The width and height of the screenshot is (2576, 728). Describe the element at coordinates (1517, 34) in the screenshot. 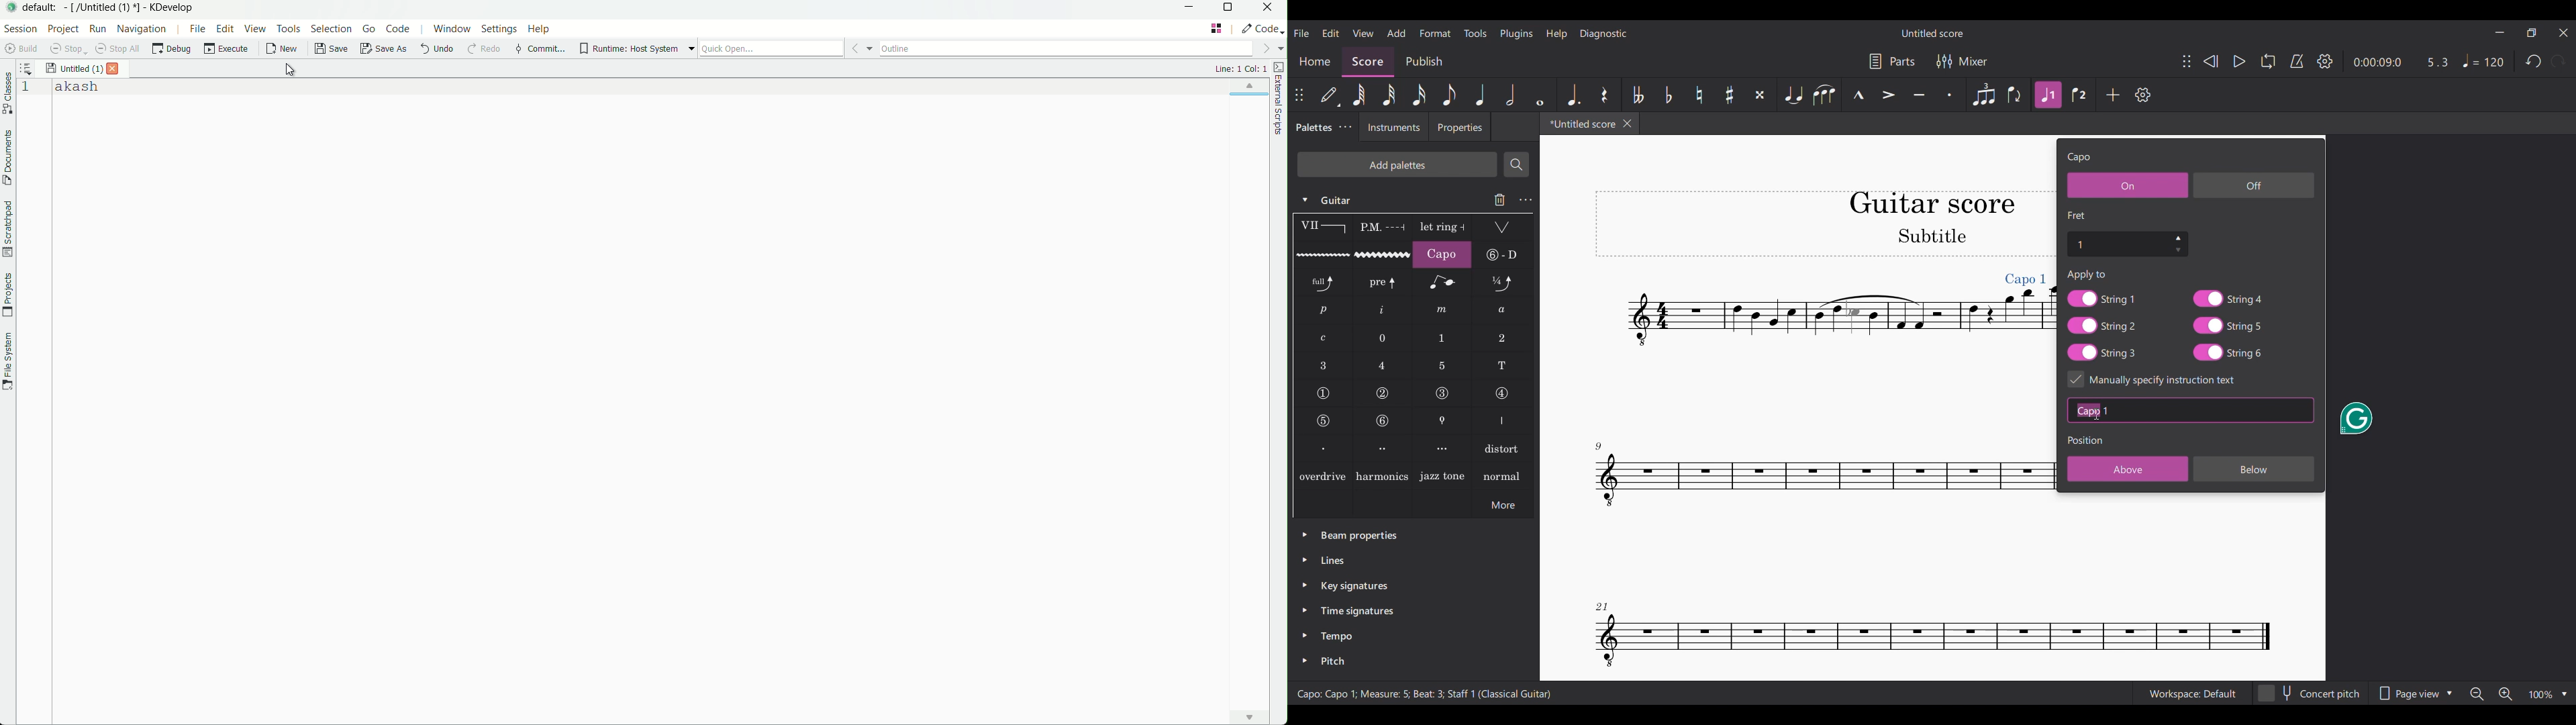

I see `Plugins menu` at that location.